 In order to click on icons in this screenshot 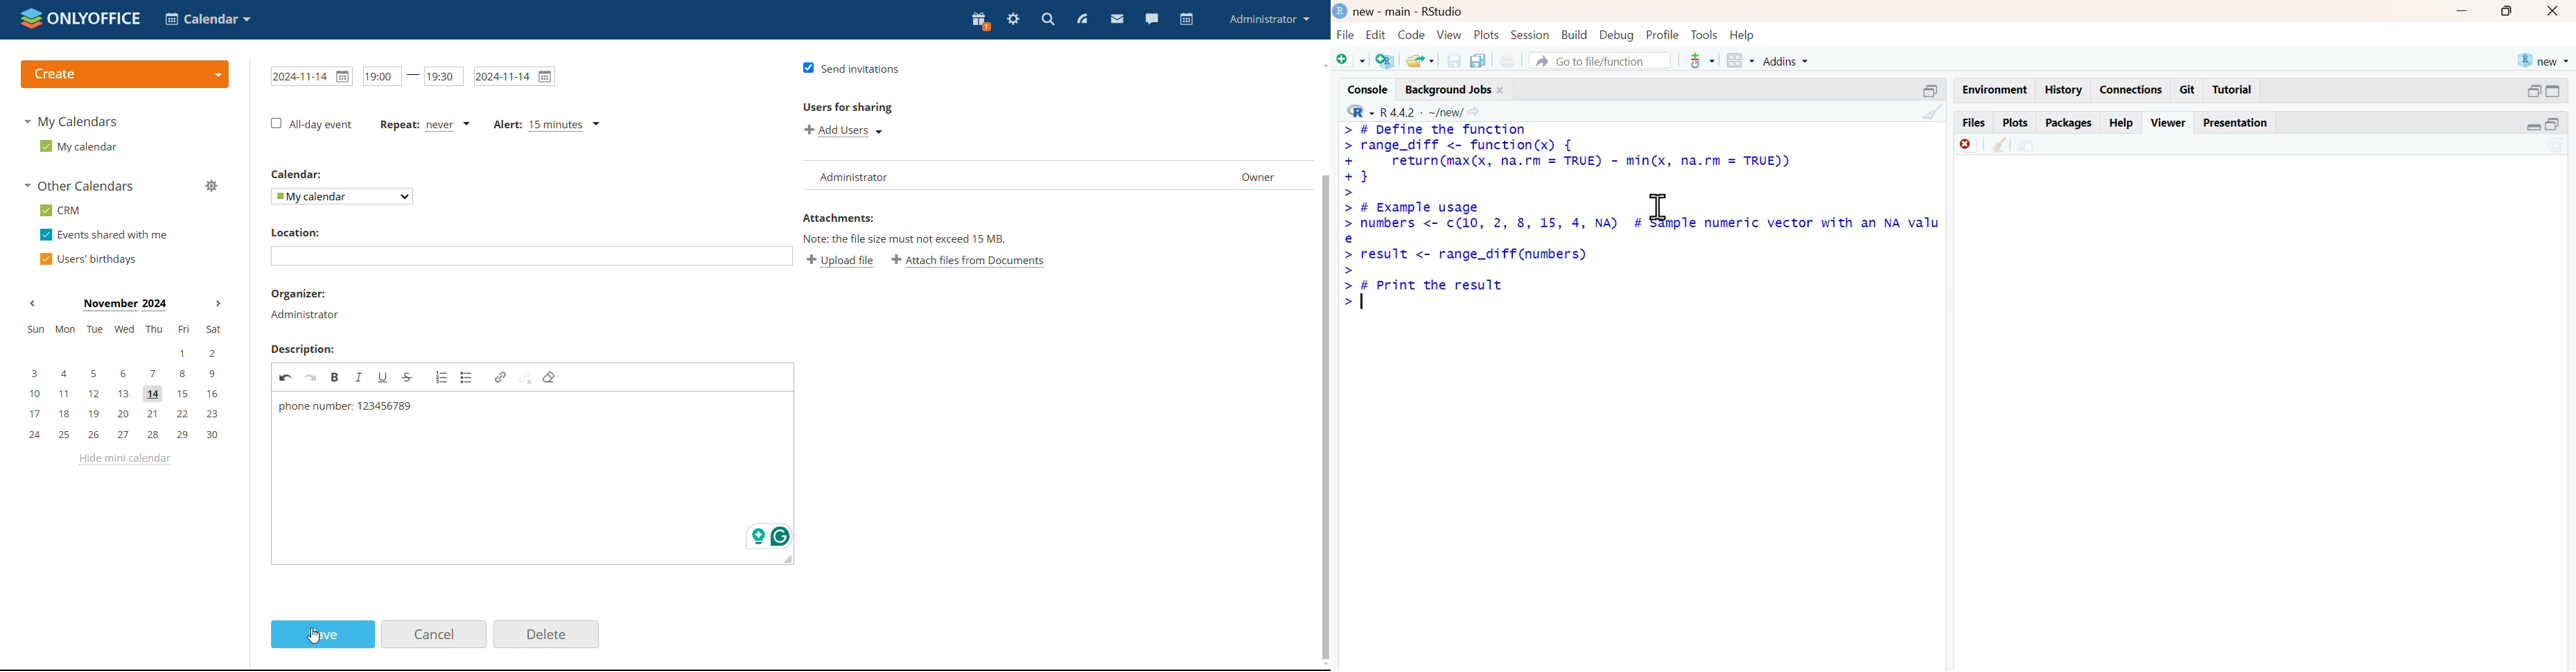, I will do `click(769, 537)`.